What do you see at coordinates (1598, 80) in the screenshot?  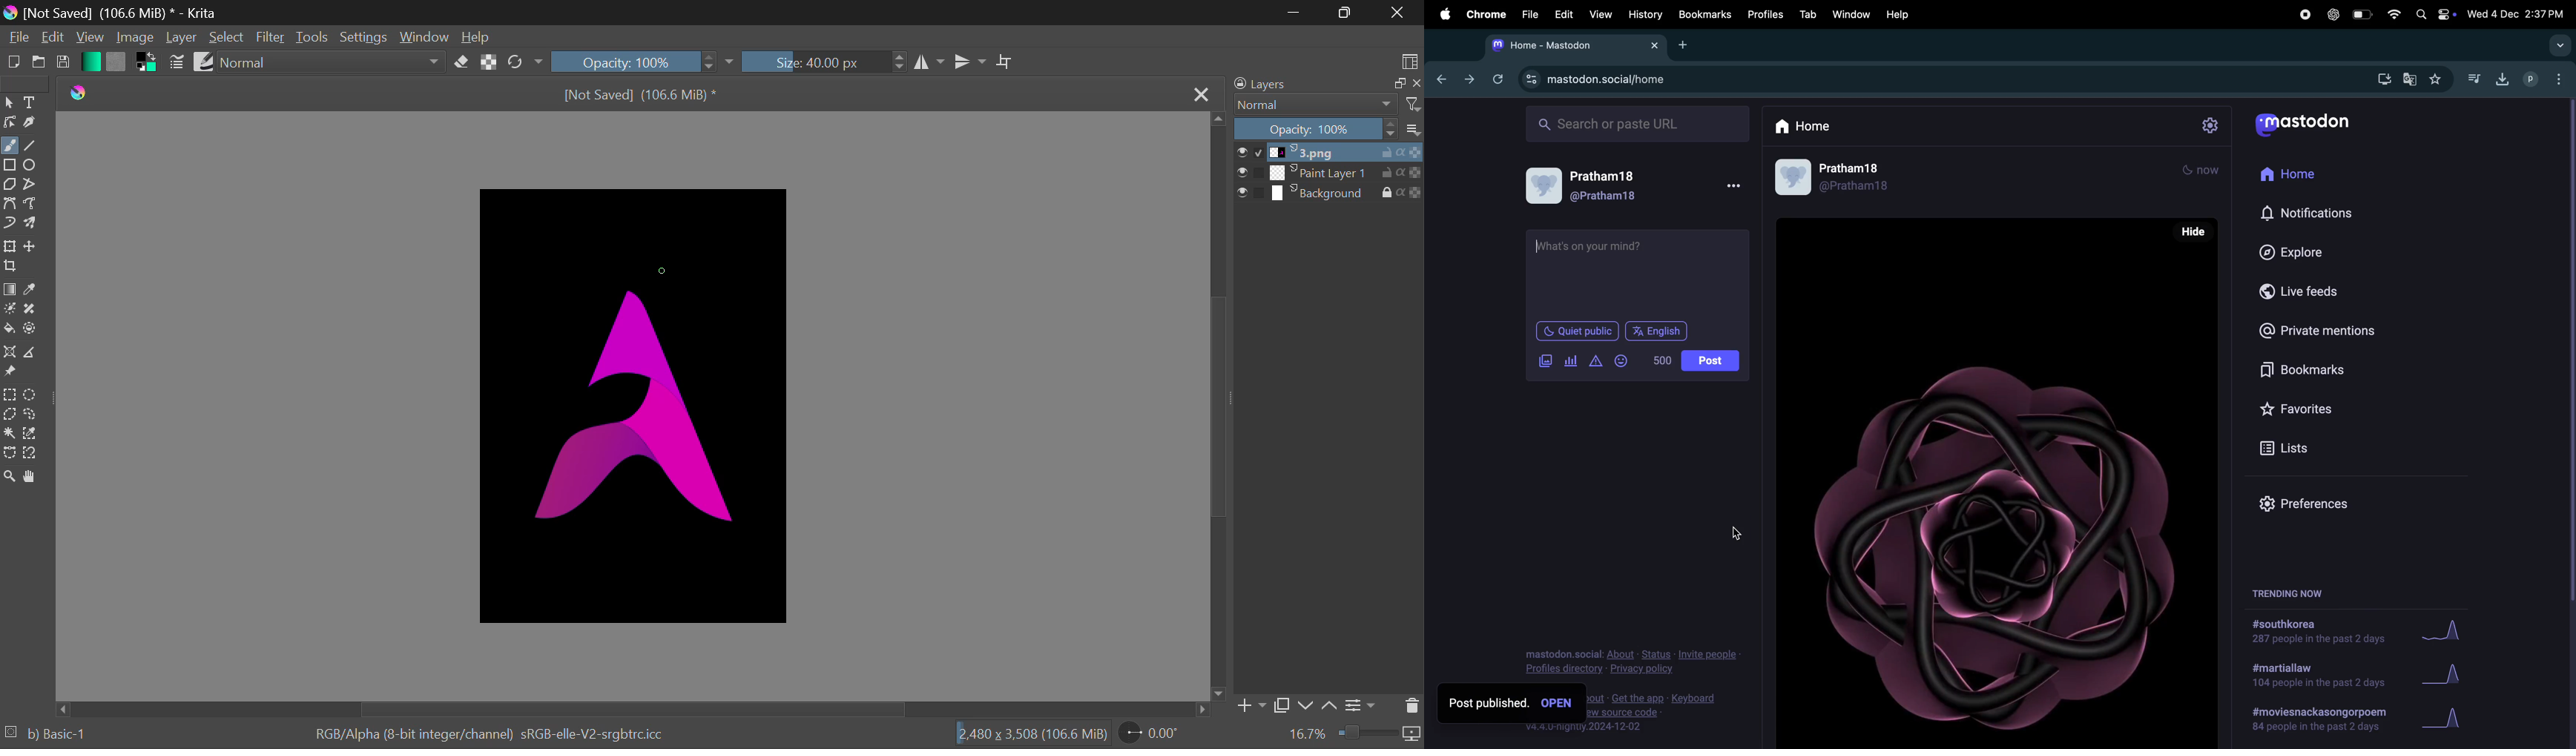 I see `mastodon url` at bounding box center [1598, 80].